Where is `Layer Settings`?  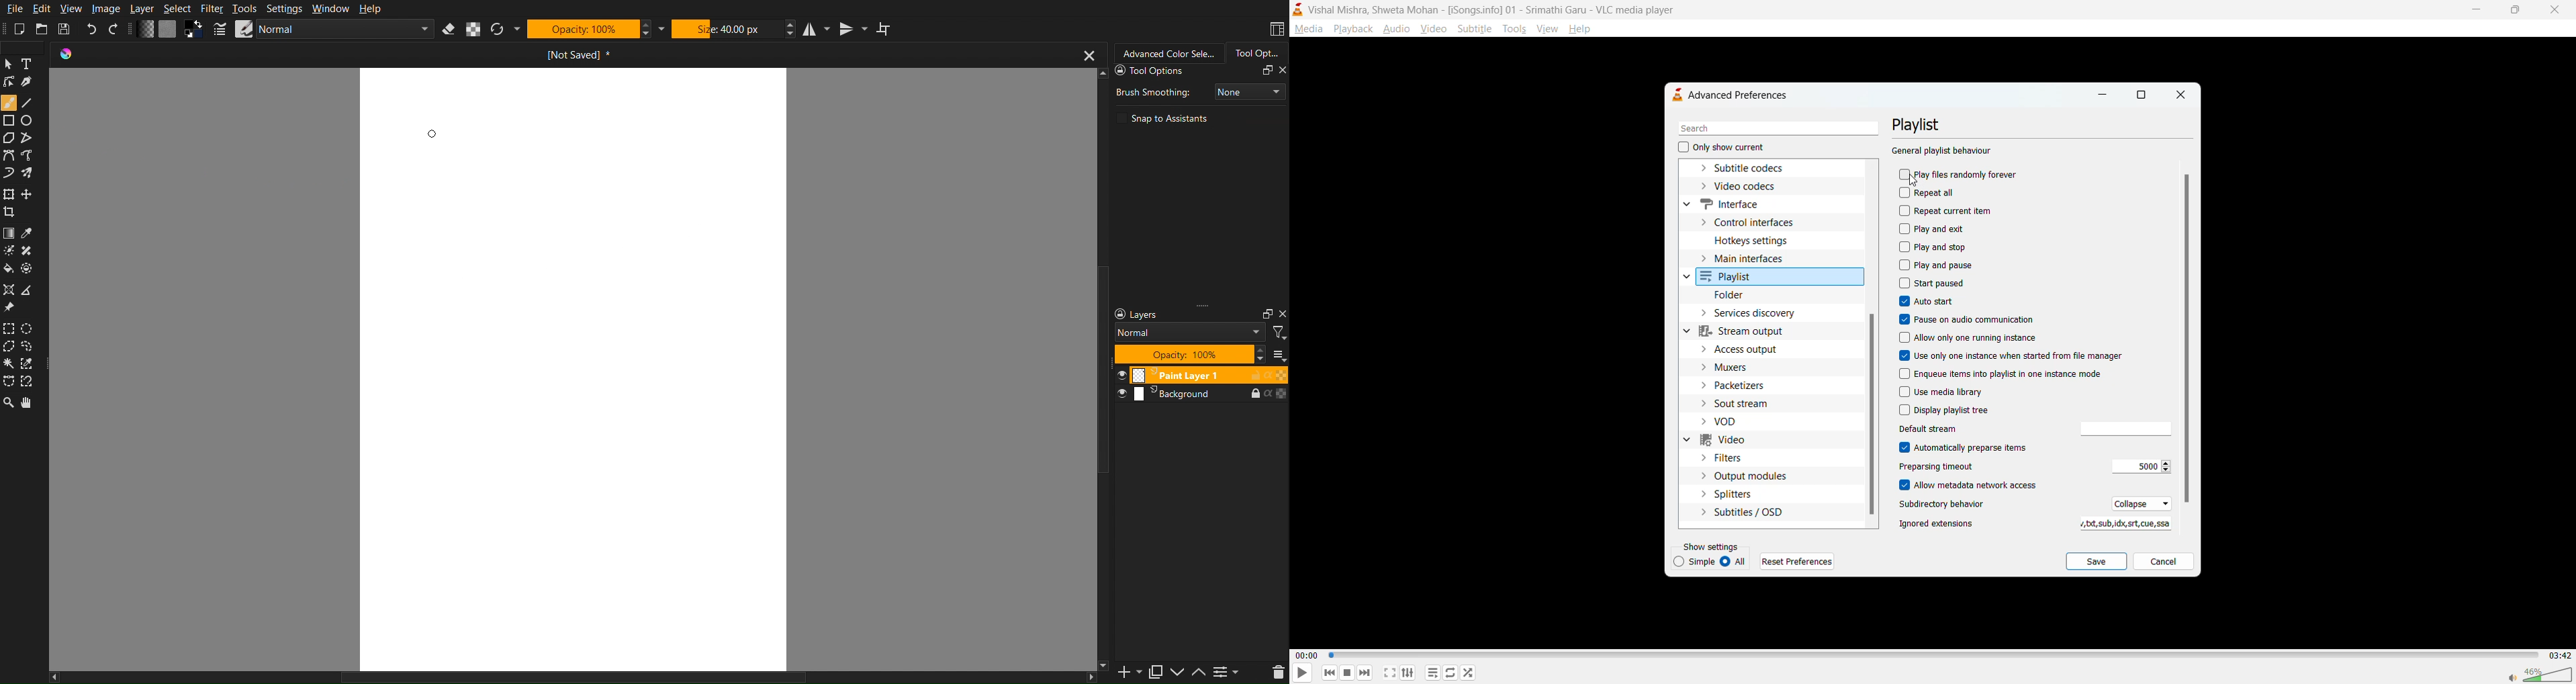 Layer Settings is located at coordinates (1184, 314).